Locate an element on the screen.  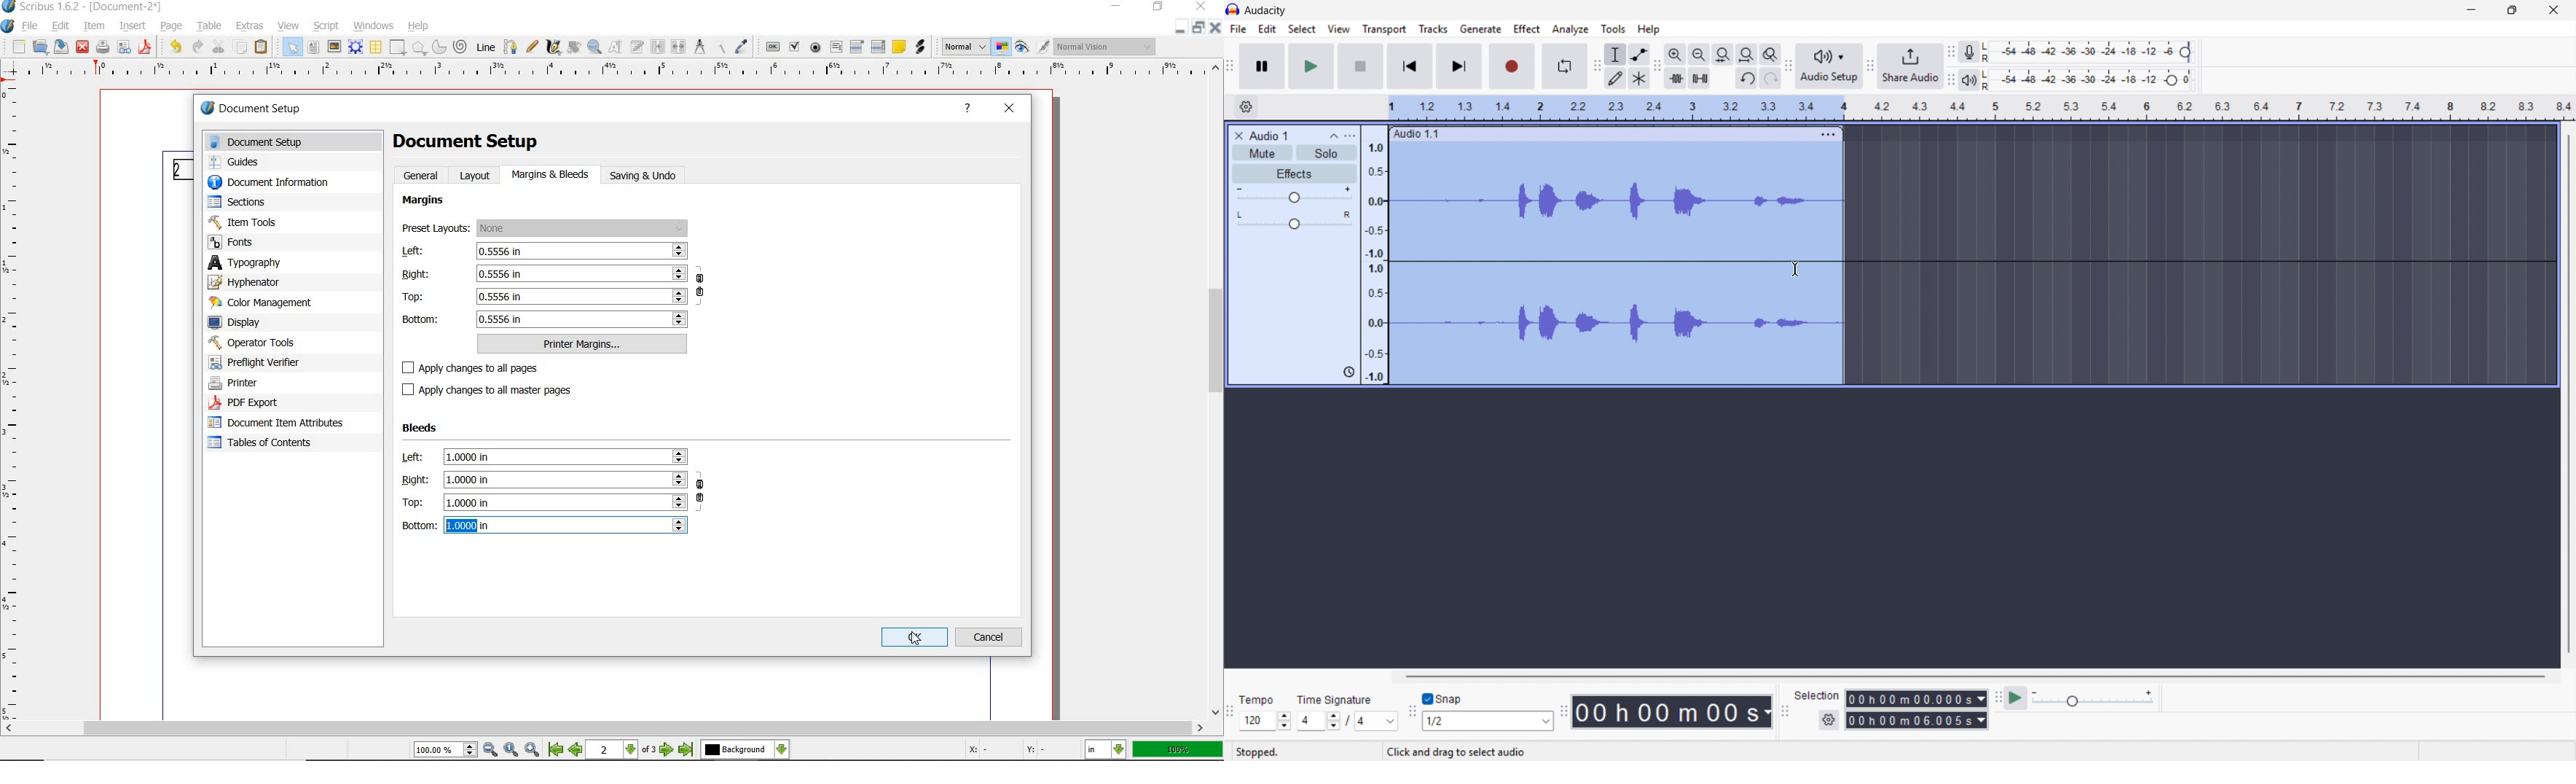
Transport is located at coordinates (1384, 30).